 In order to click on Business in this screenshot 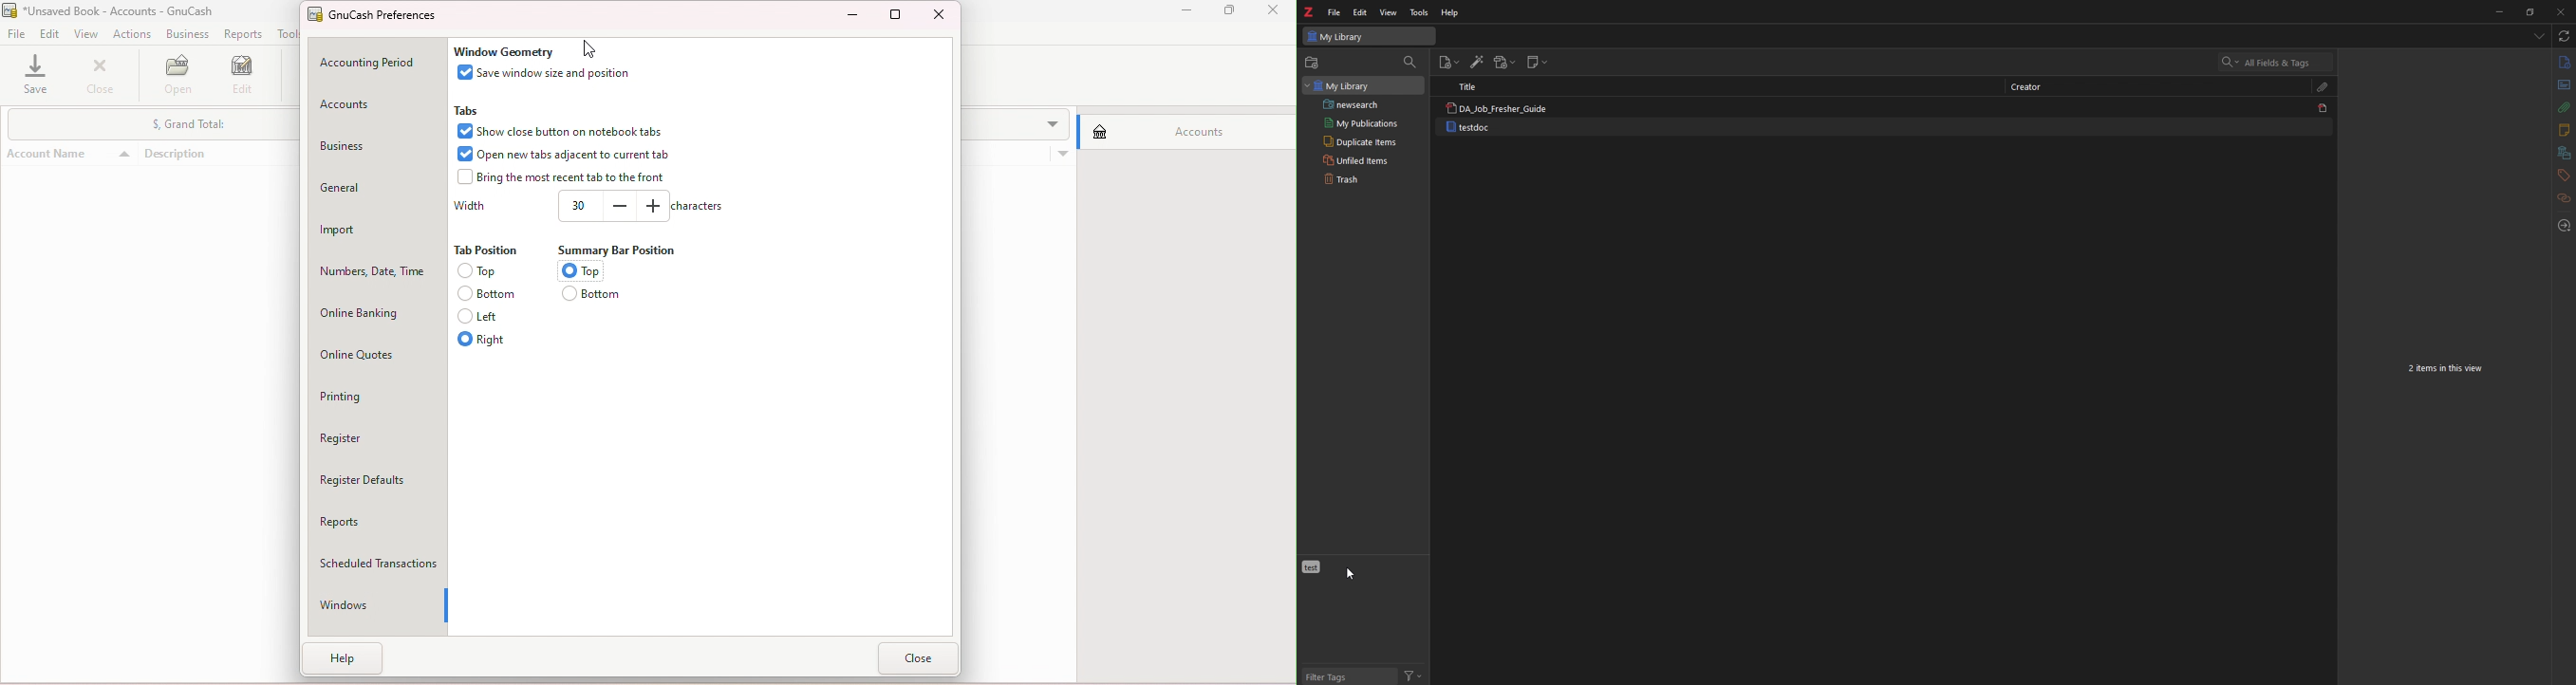, I will do `click(184, 34)`.